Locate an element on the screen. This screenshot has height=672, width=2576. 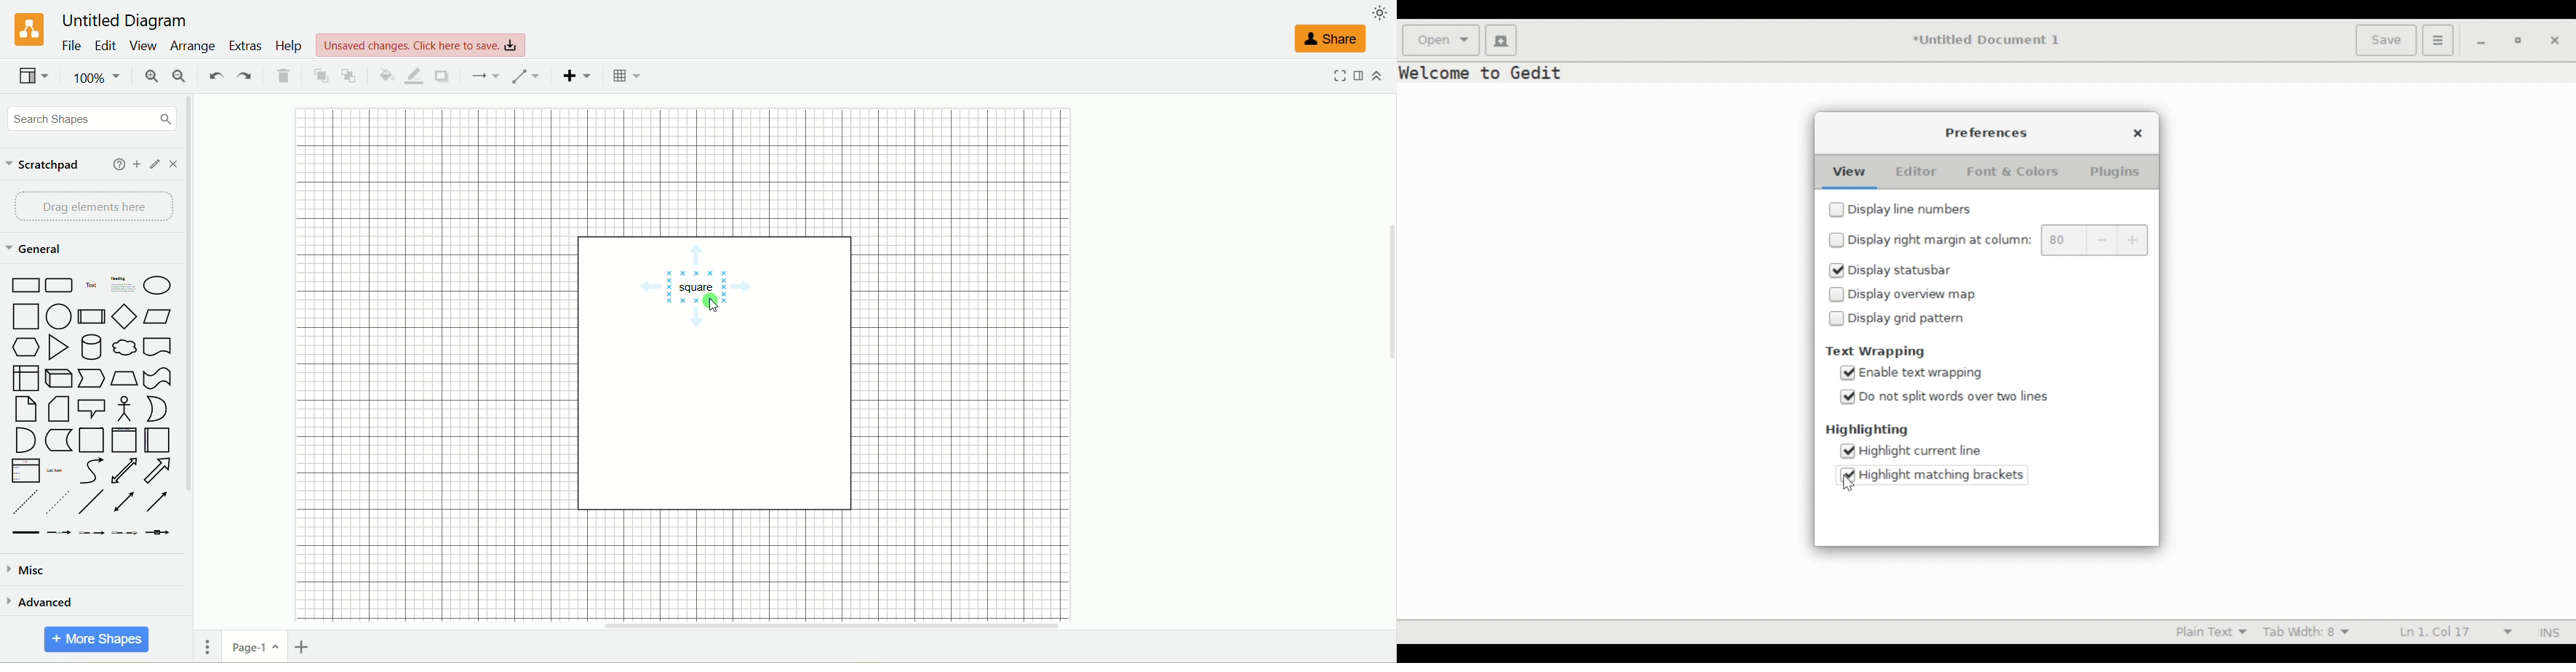
Highlight mode dropdown menu is located at coordinates (2208, 632).